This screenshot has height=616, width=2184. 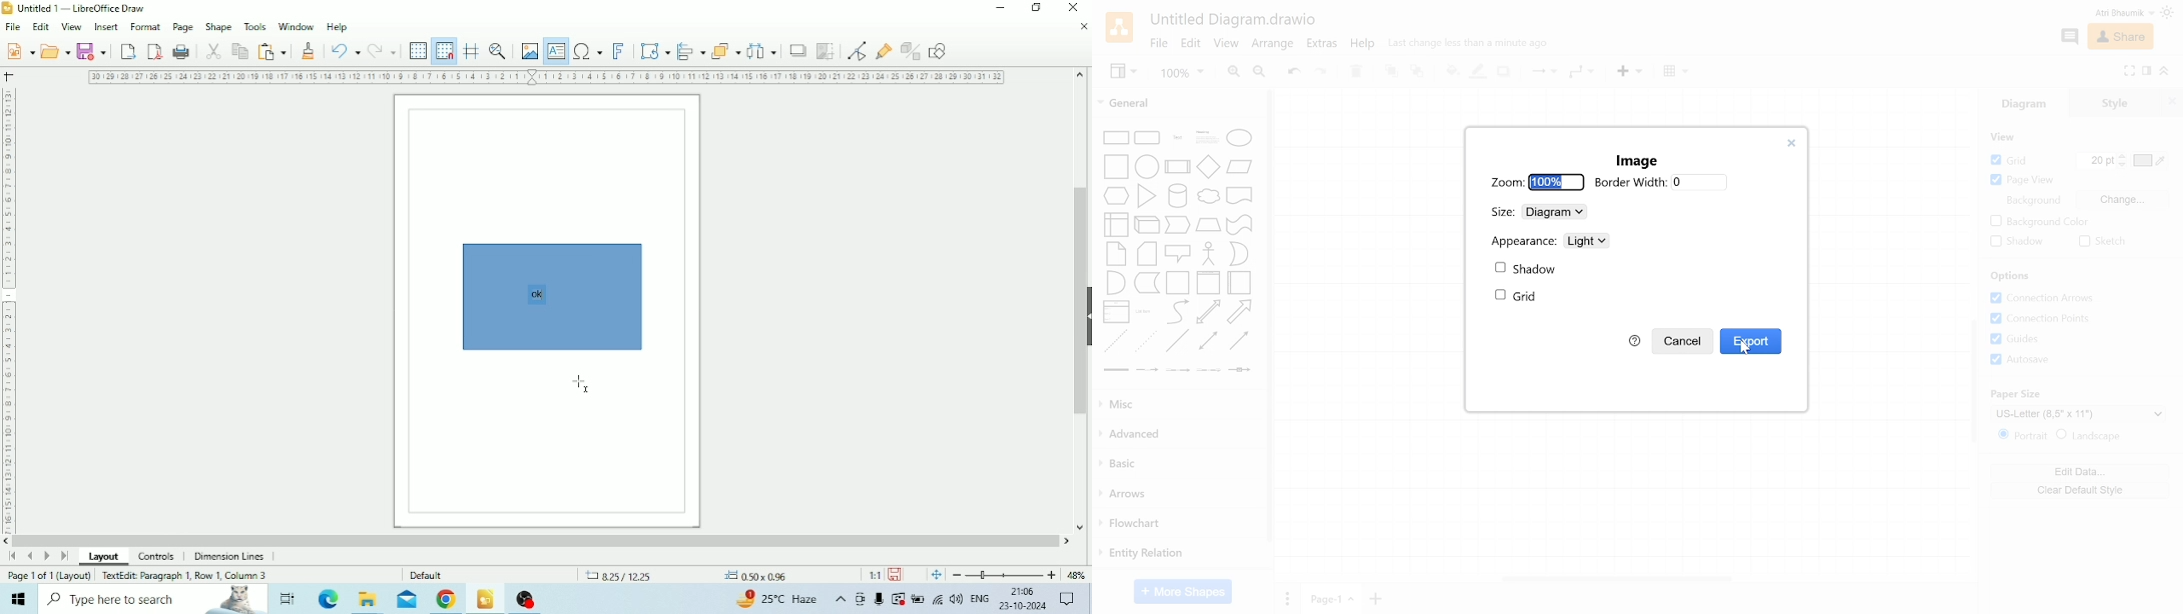 I want to click on Help, so click(x=338, y=28).